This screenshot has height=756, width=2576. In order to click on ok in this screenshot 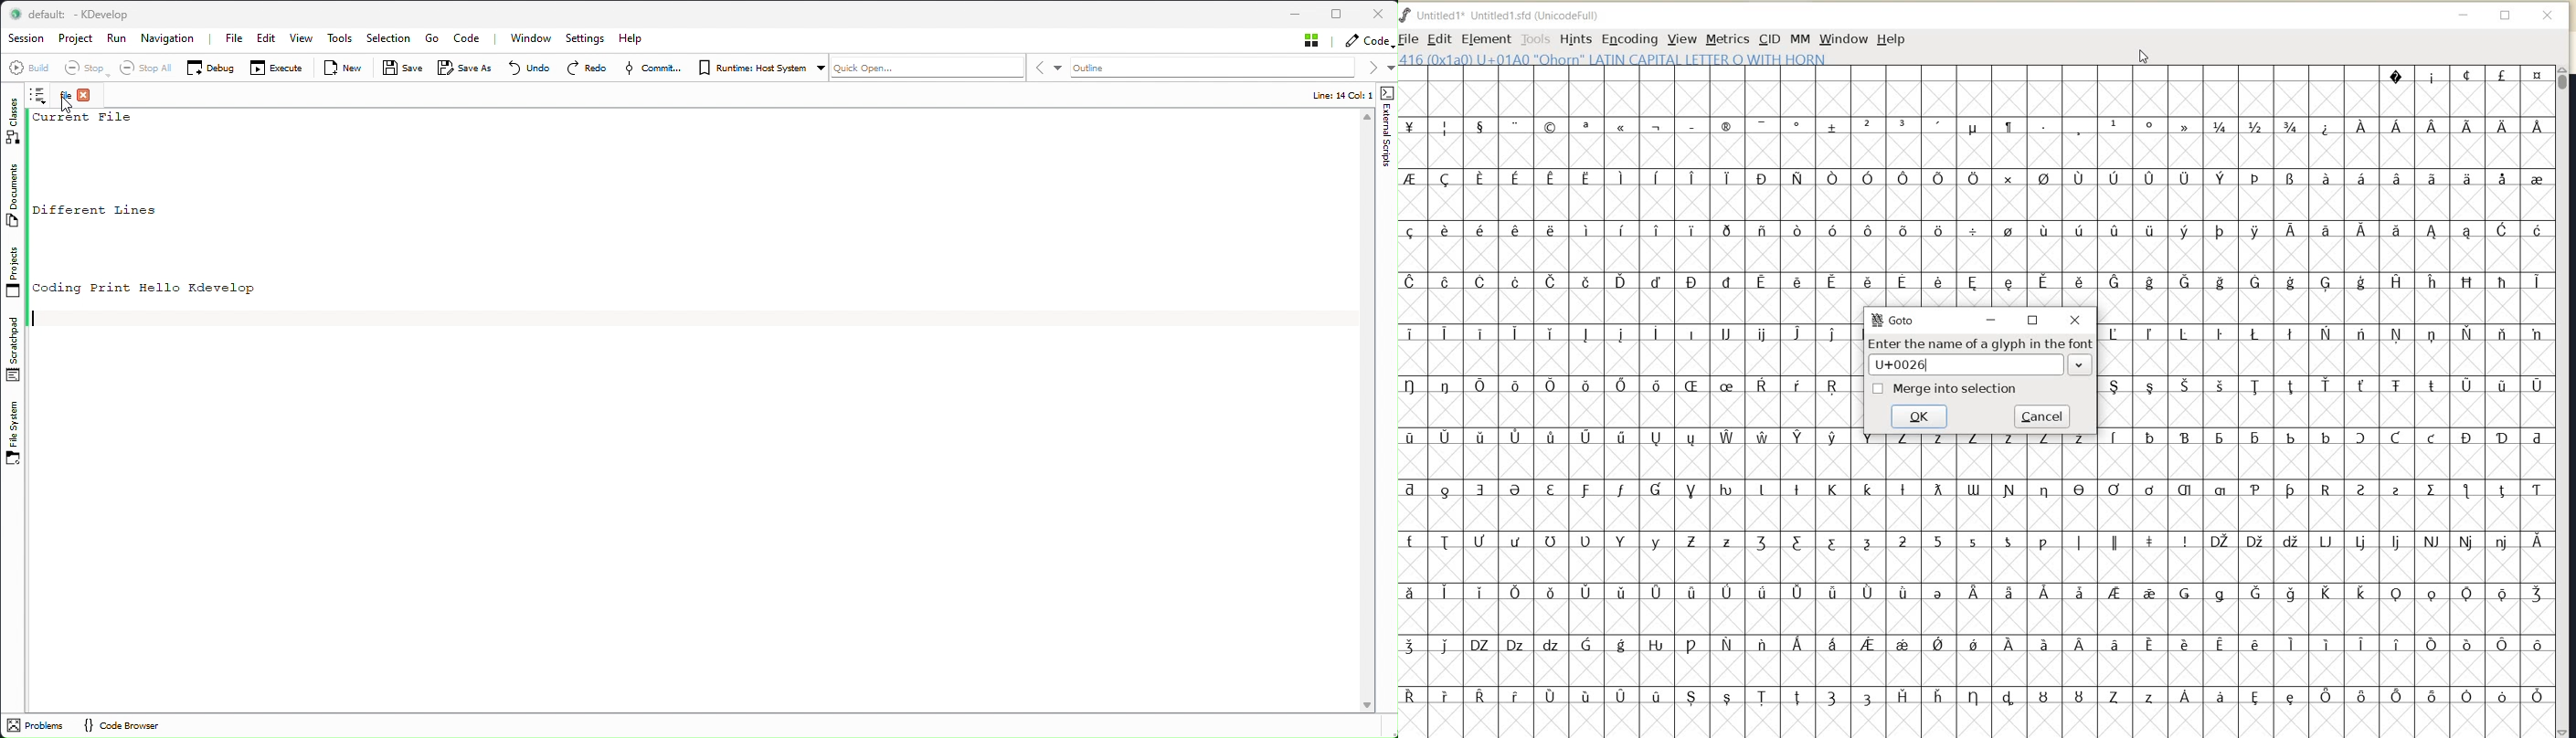, I will do `click(1918, 416)`.